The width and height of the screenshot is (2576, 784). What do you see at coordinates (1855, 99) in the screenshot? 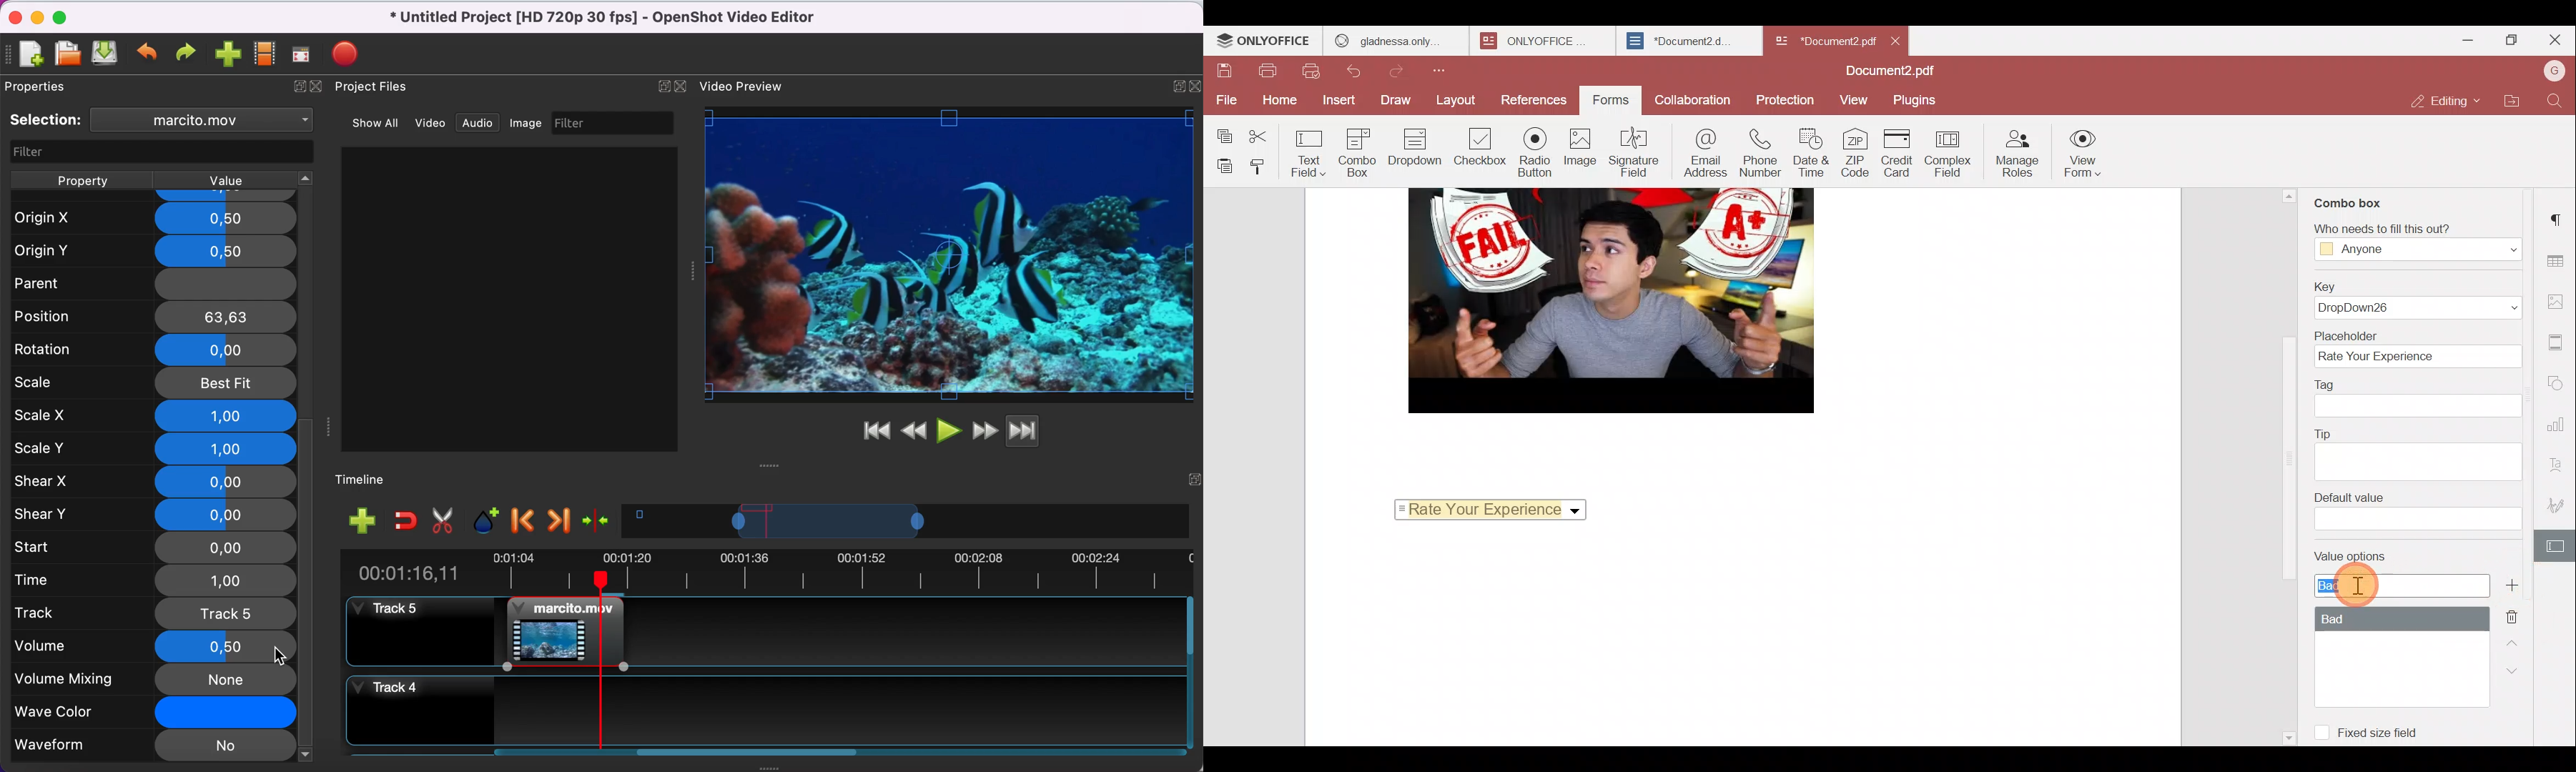
I see `View` at bounding box center [1855, 99].